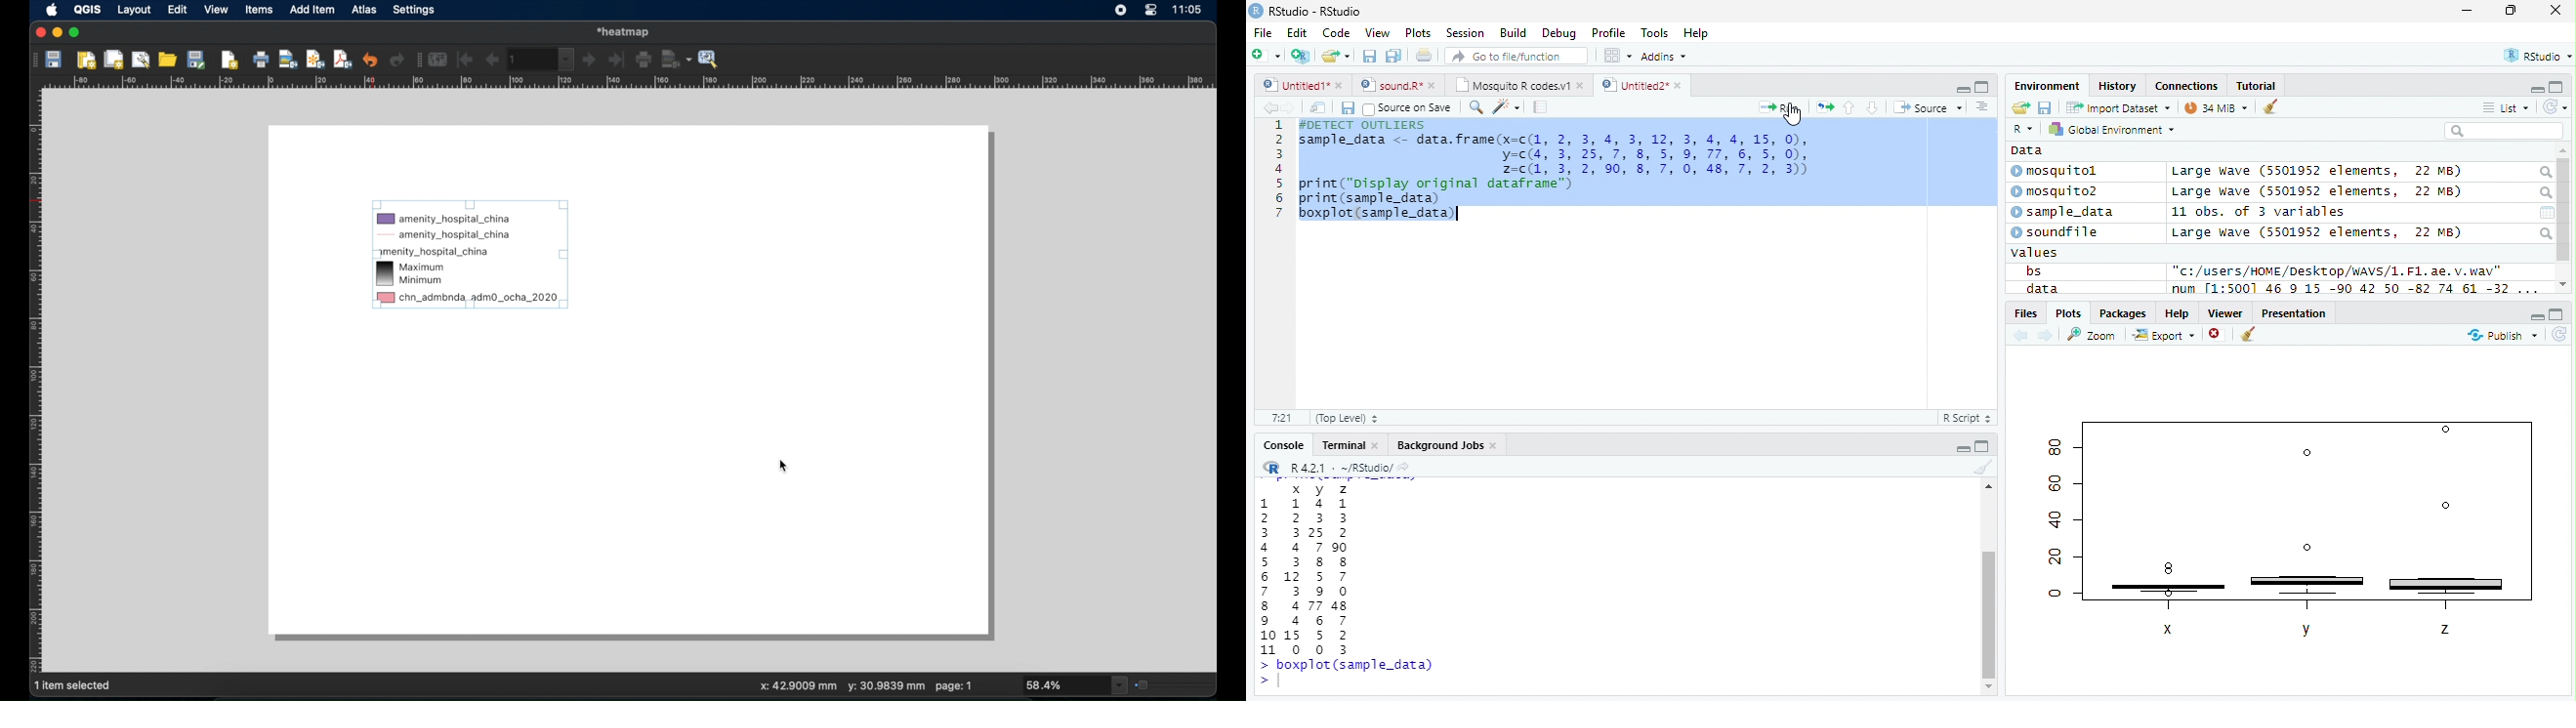  What do you see at coordinates (1848, 107) in the screenshot?
I see `Go to previous section` at bounding box center [1848, 107].